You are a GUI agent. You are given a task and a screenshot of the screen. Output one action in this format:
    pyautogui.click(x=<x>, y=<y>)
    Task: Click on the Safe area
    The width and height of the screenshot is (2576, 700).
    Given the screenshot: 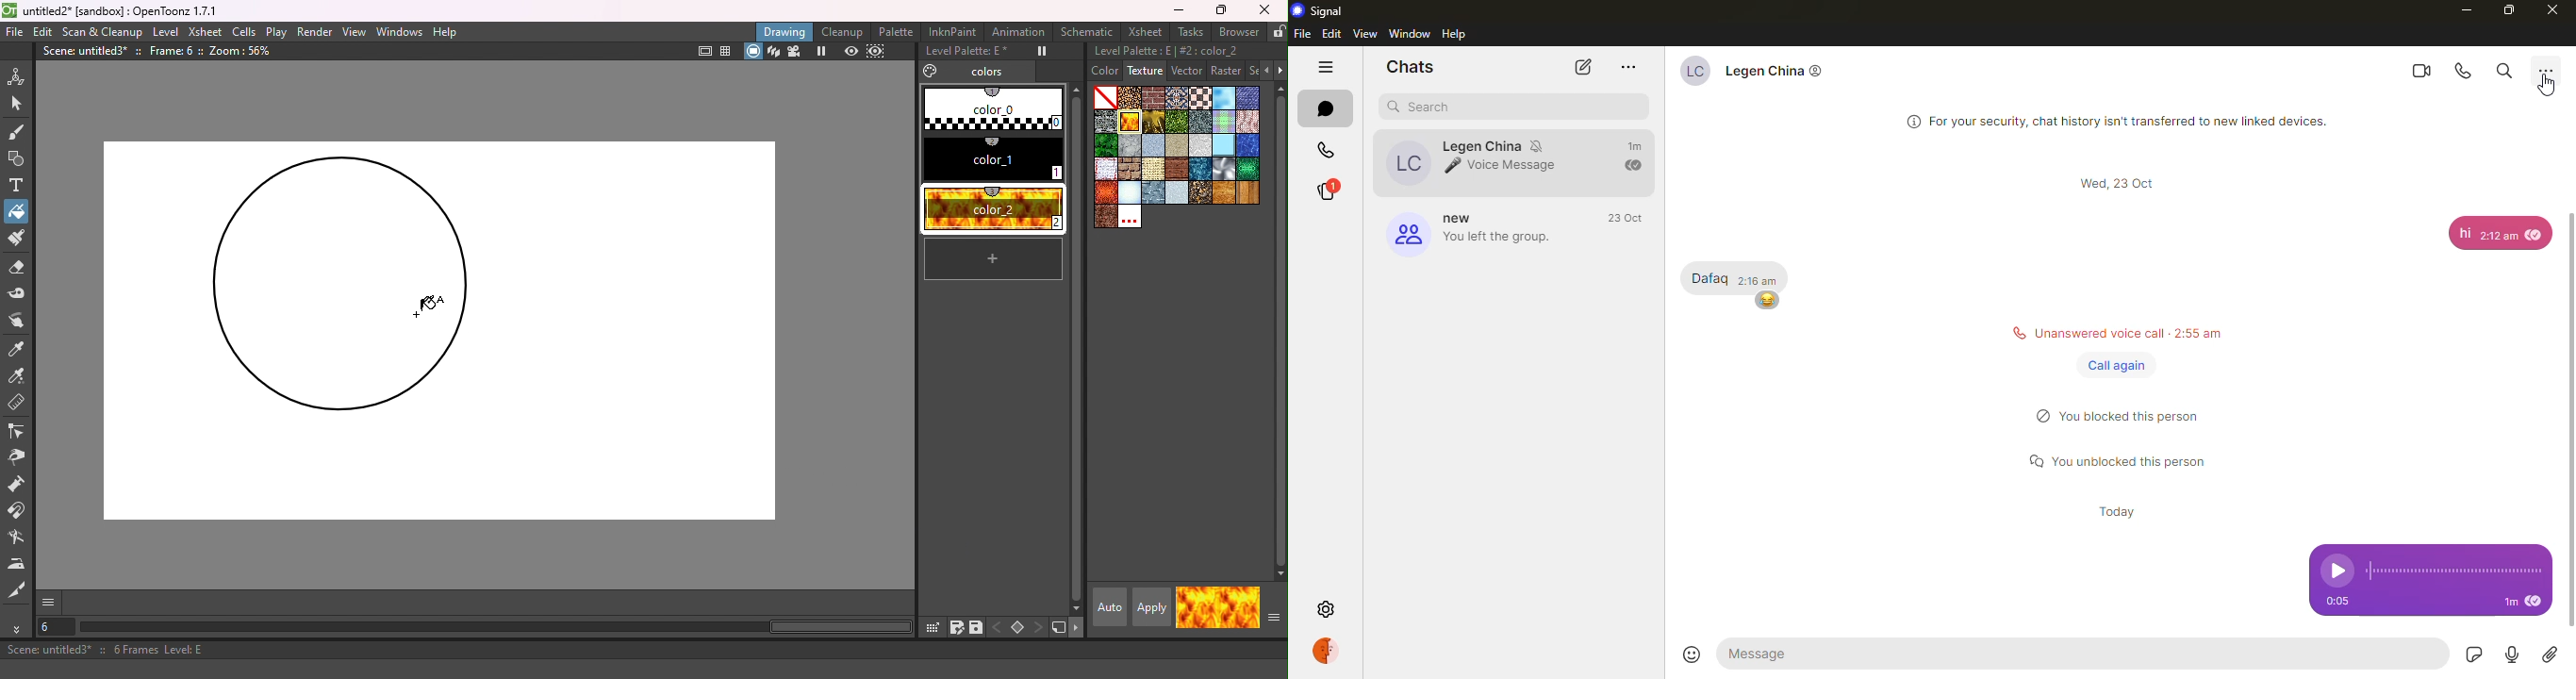 What is the action you would take?
    pyautogui.click(x=705, y=52)
    